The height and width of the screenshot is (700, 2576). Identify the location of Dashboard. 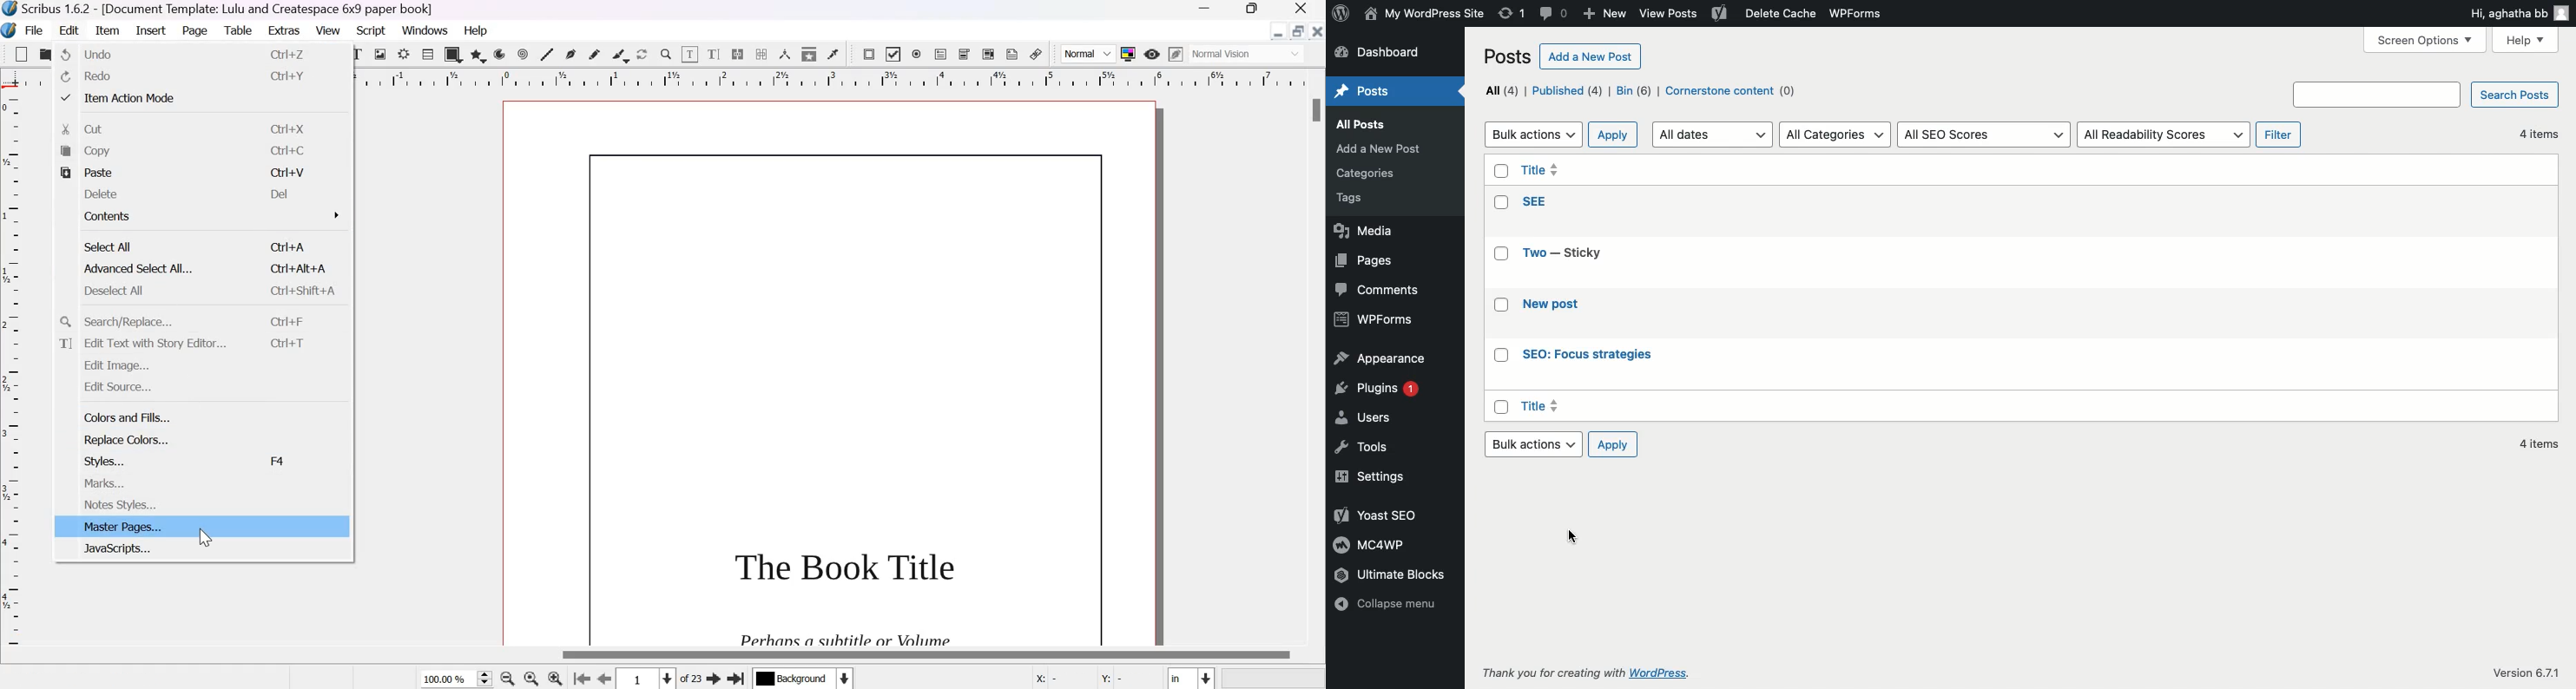
(1384, 53).